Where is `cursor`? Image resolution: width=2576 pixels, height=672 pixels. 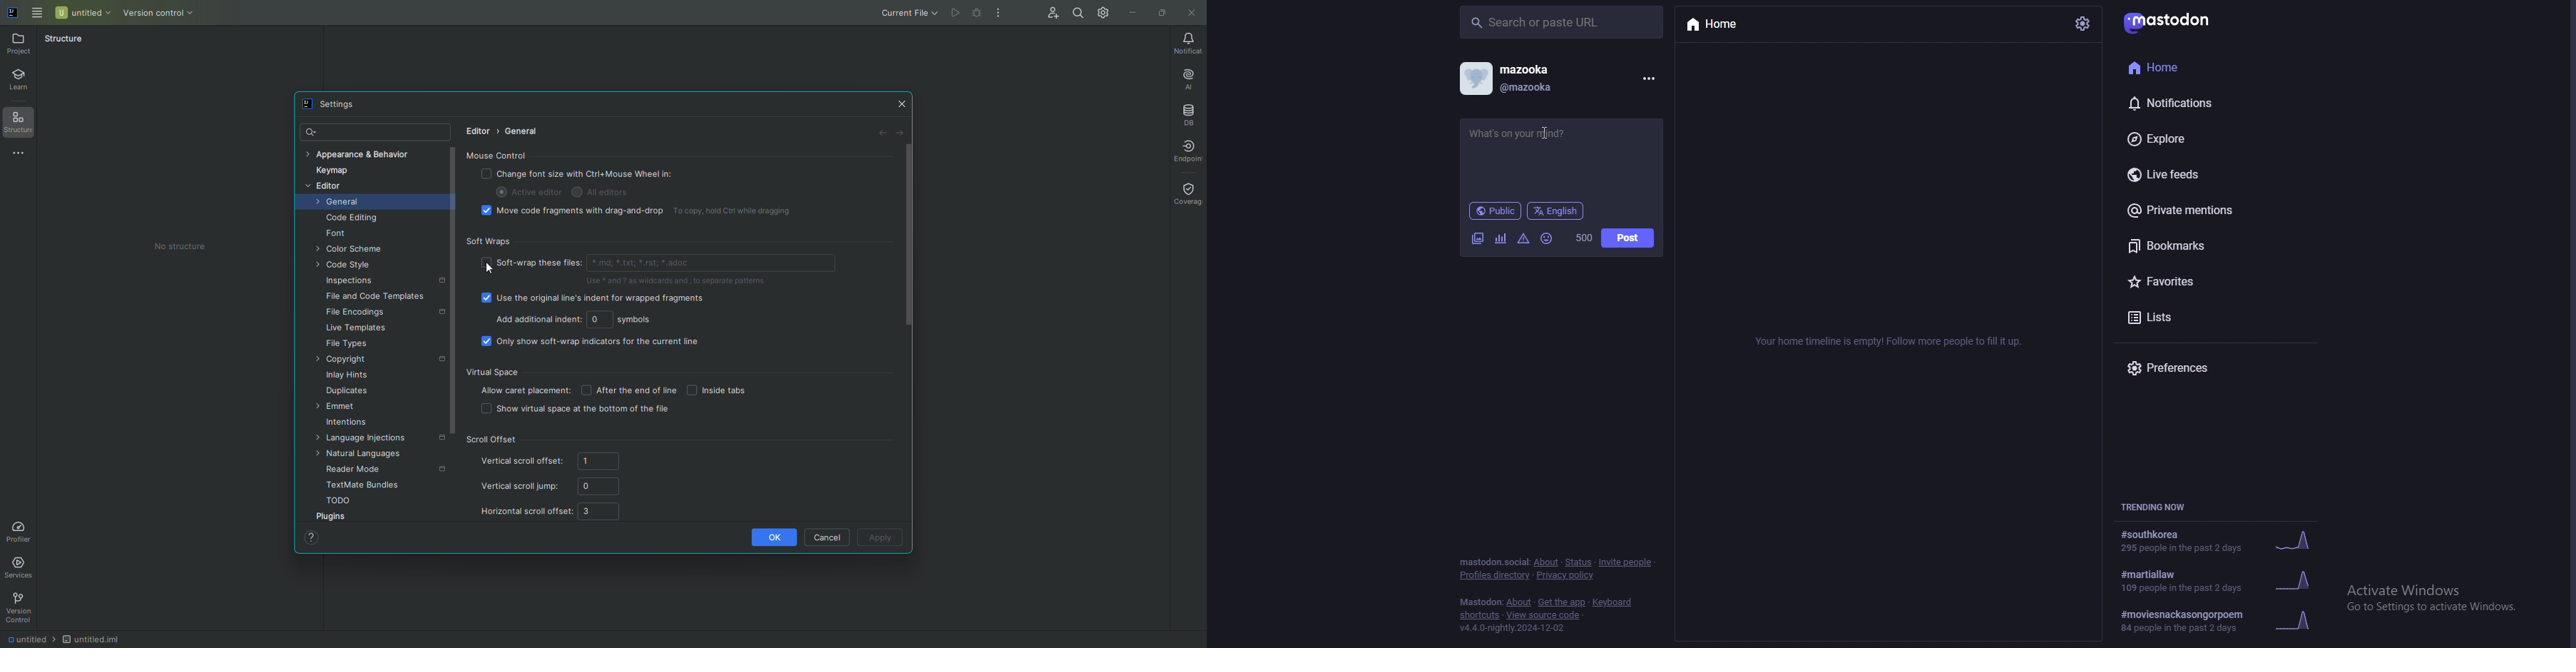
cursor is located at coordinates (1543, 134).